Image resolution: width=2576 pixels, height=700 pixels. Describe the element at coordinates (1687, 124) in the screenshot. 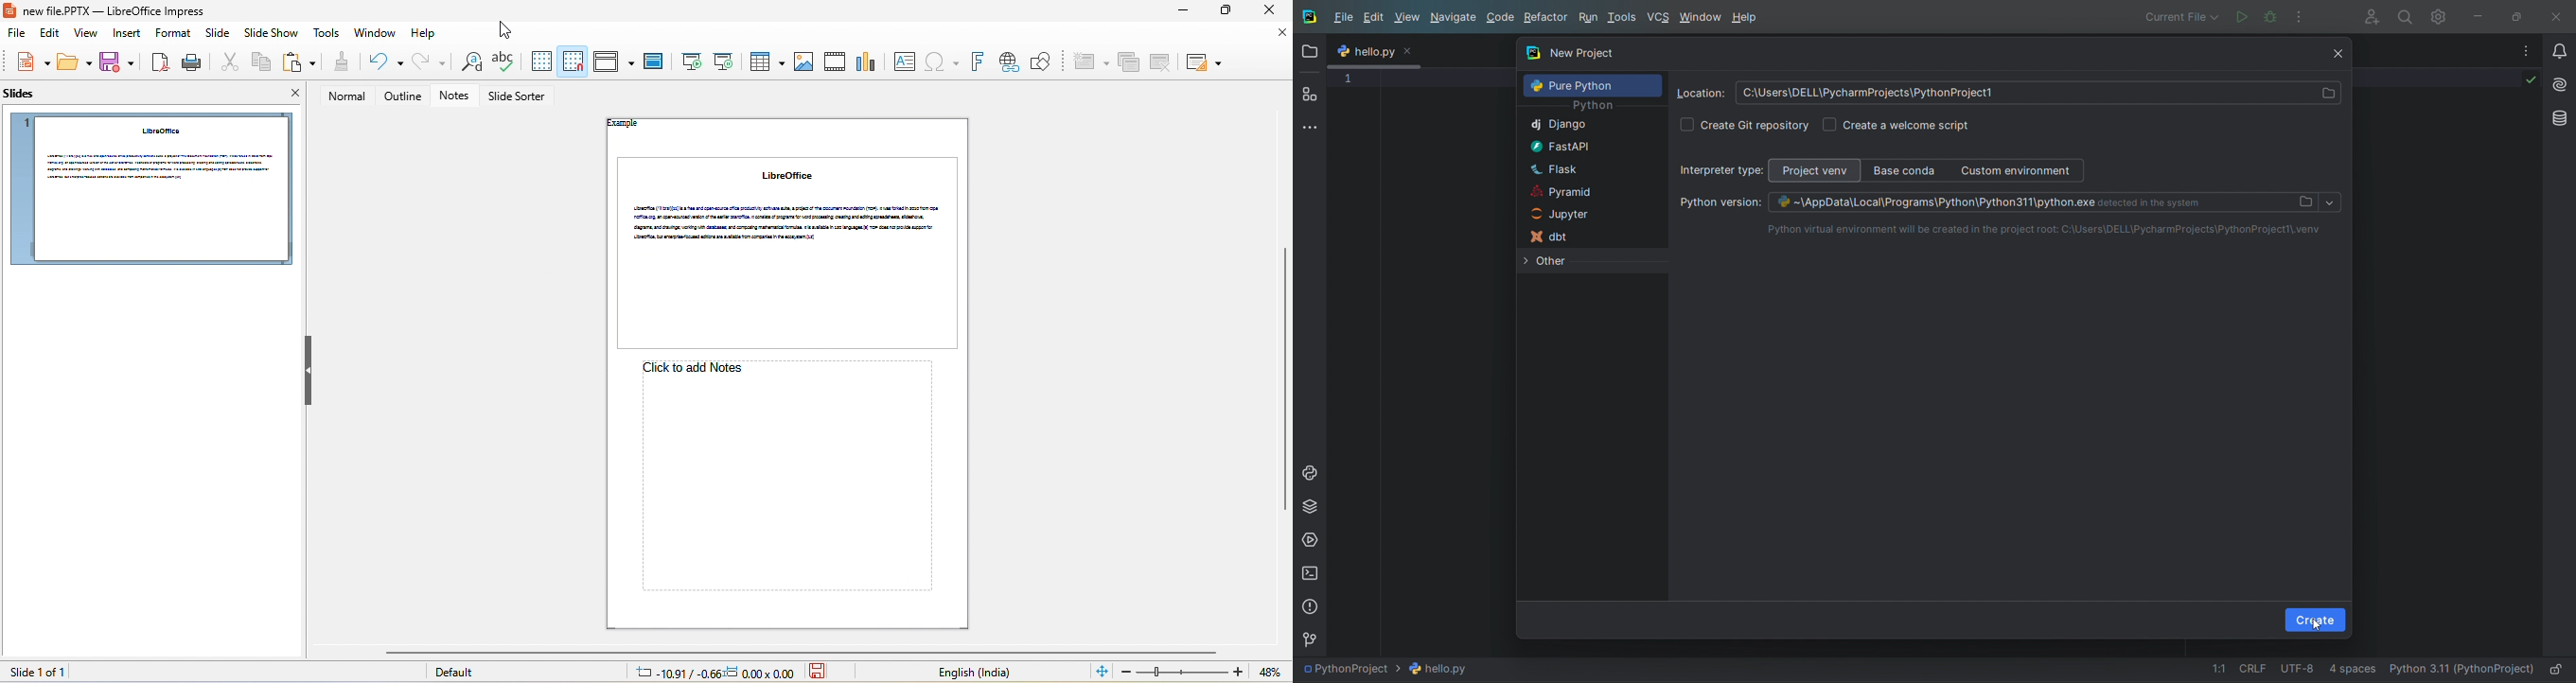

I see `check box` at that location.